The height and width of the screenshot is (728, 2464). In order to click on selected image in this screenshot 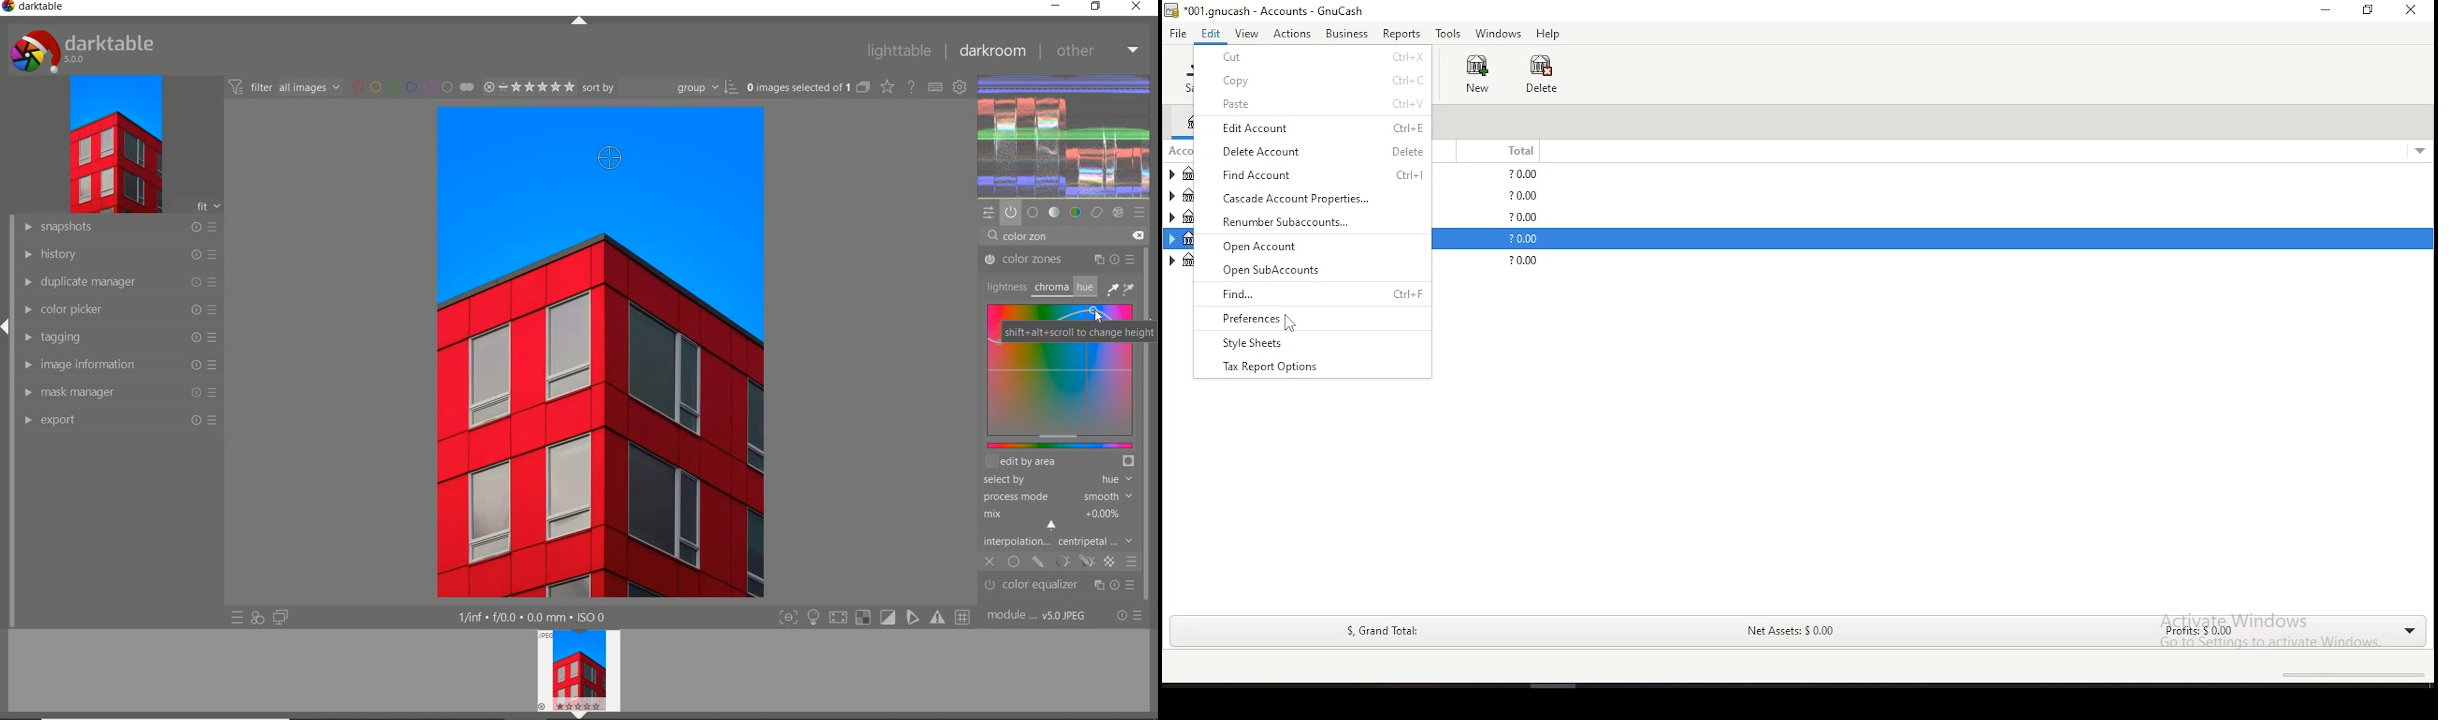, I will do `click(601, 397)`.